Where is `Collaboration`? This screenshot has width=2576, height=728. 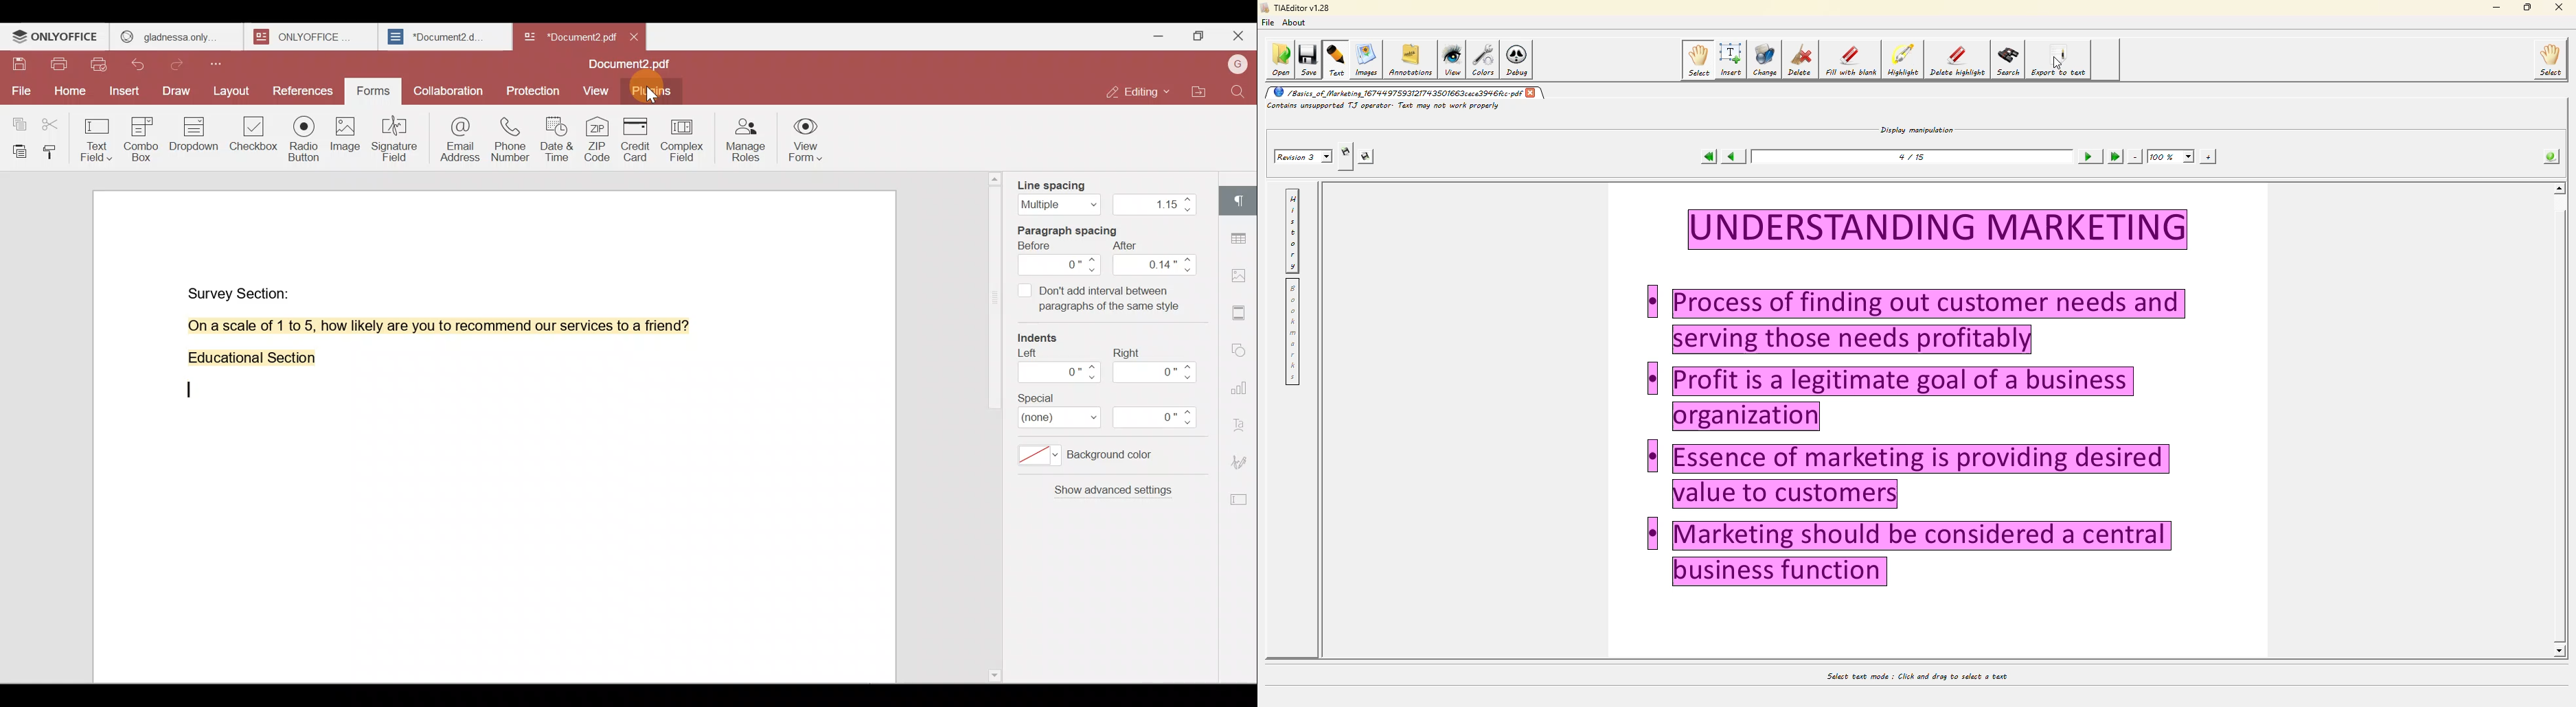 Collaboration is located at coordinates (447, 90).